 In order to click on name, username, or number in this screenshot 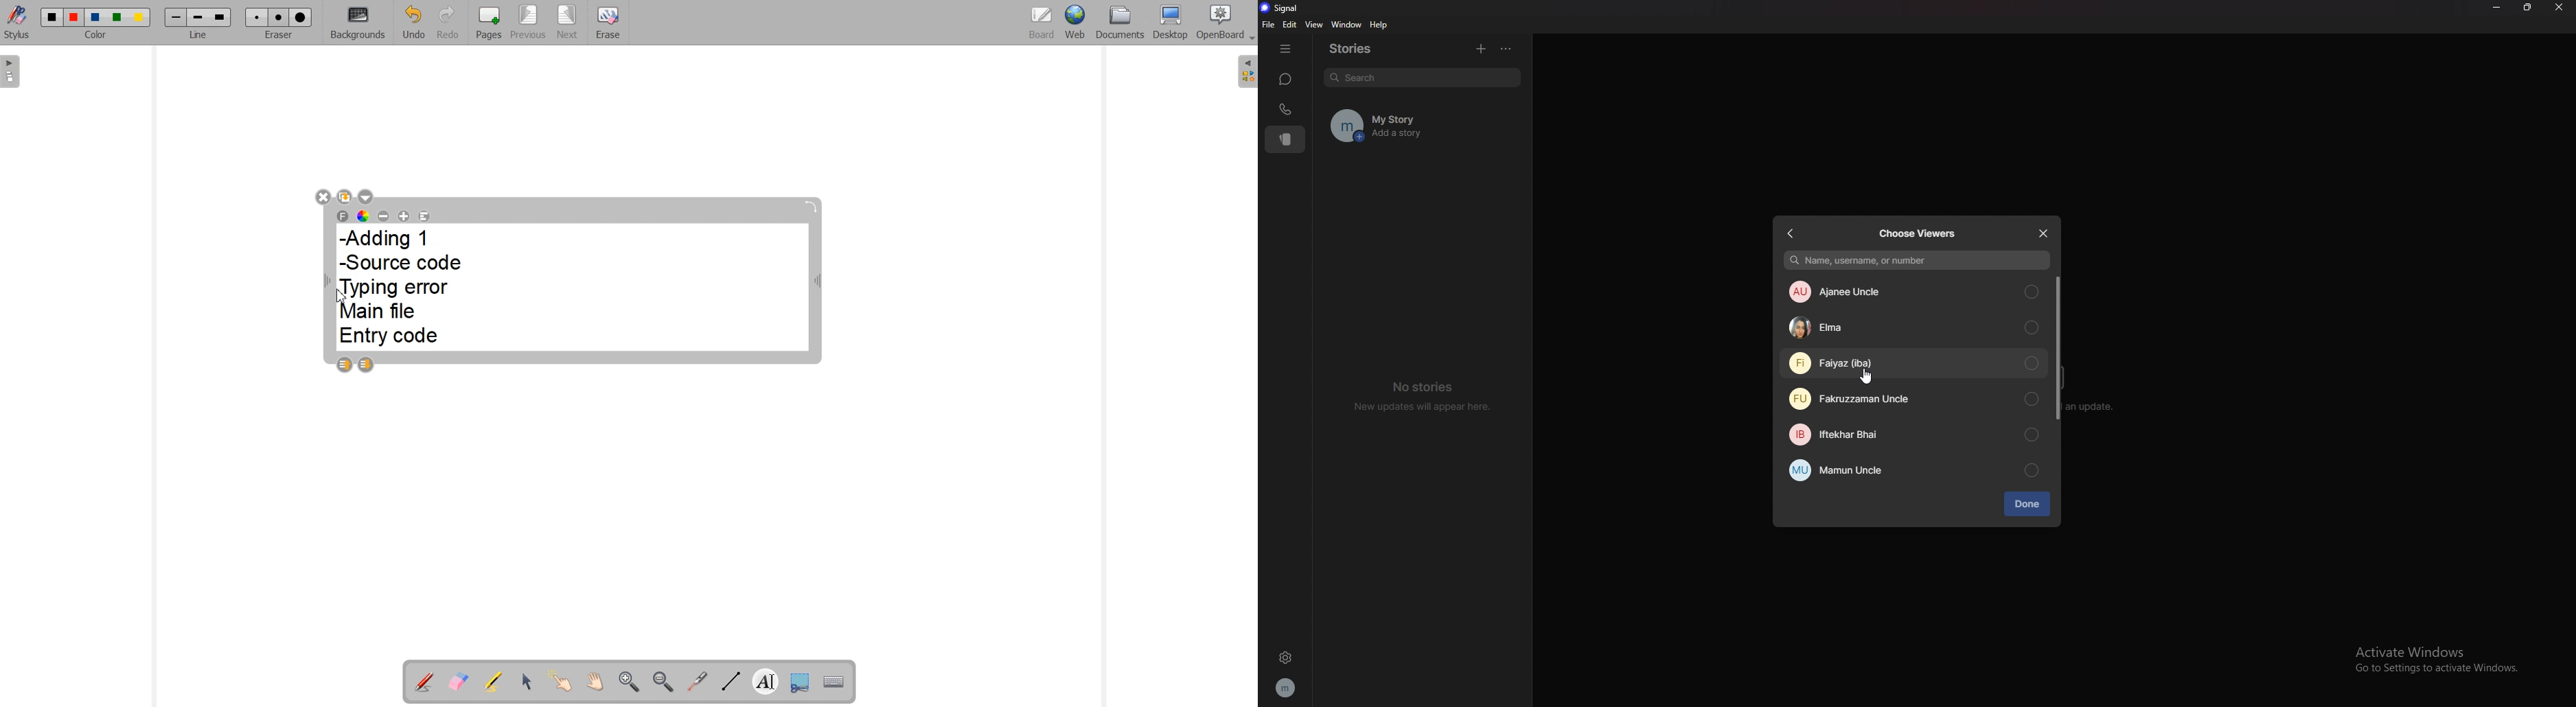, I will do `click(1918, 261)`.